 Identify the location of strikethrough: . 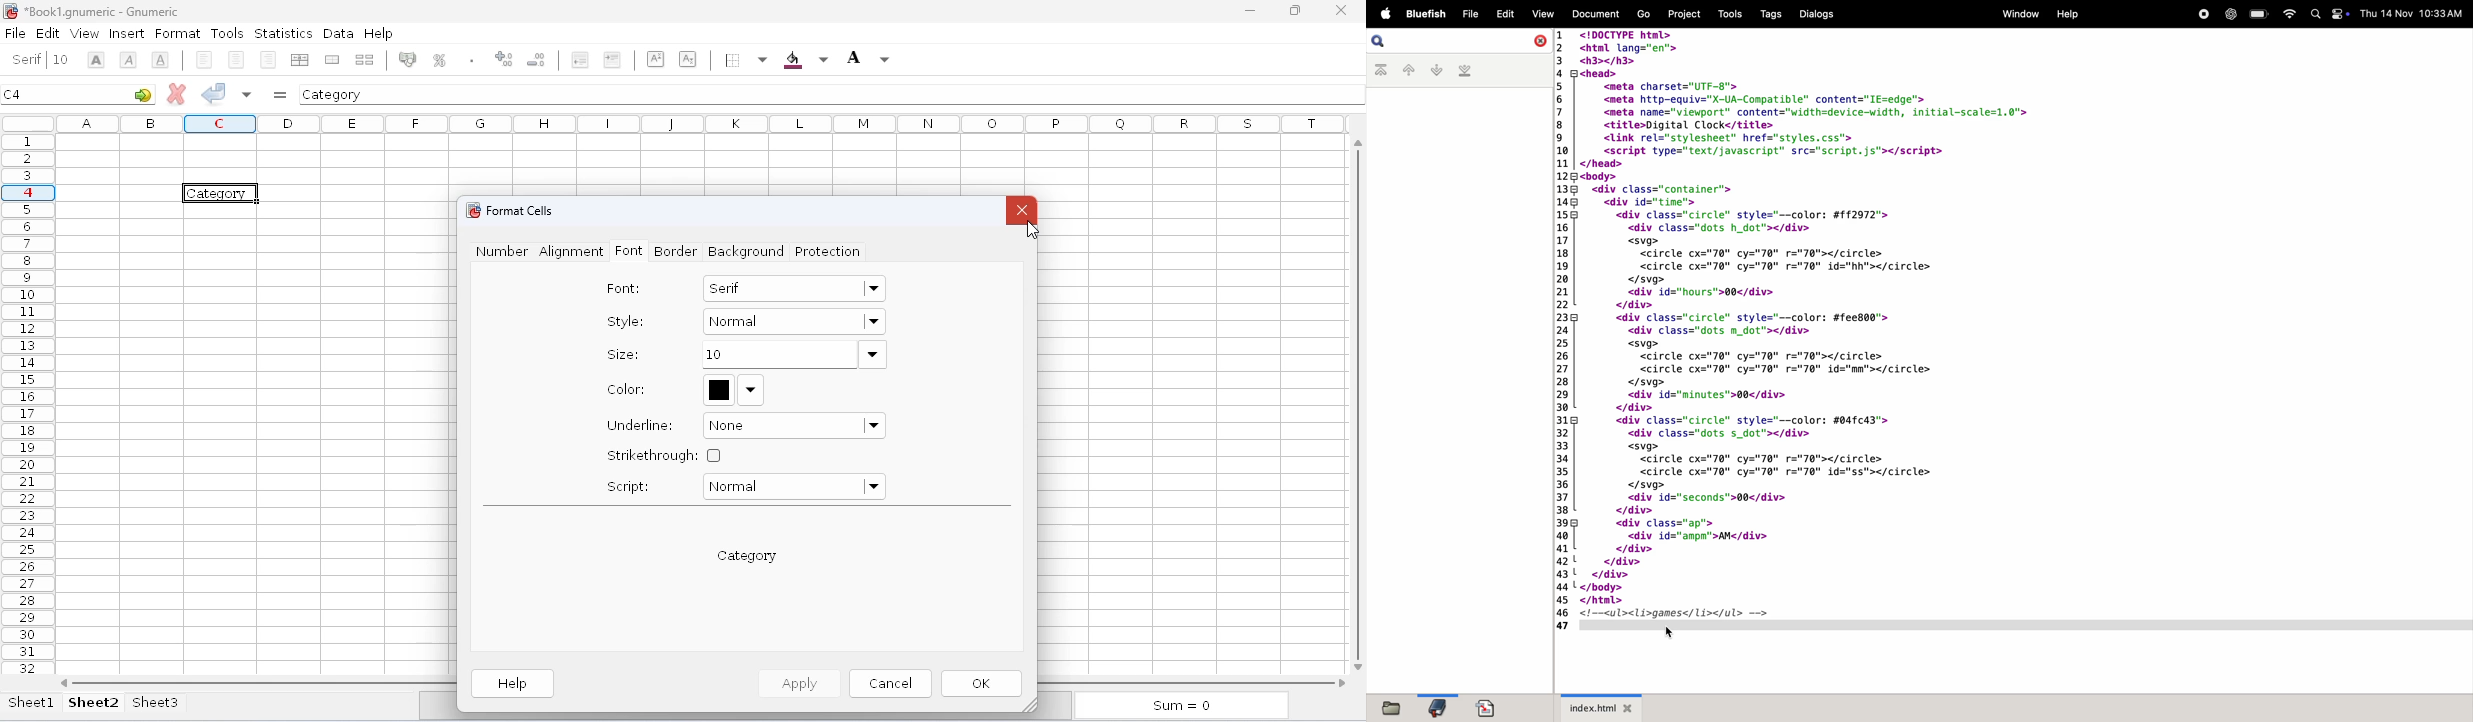
(664, 455).